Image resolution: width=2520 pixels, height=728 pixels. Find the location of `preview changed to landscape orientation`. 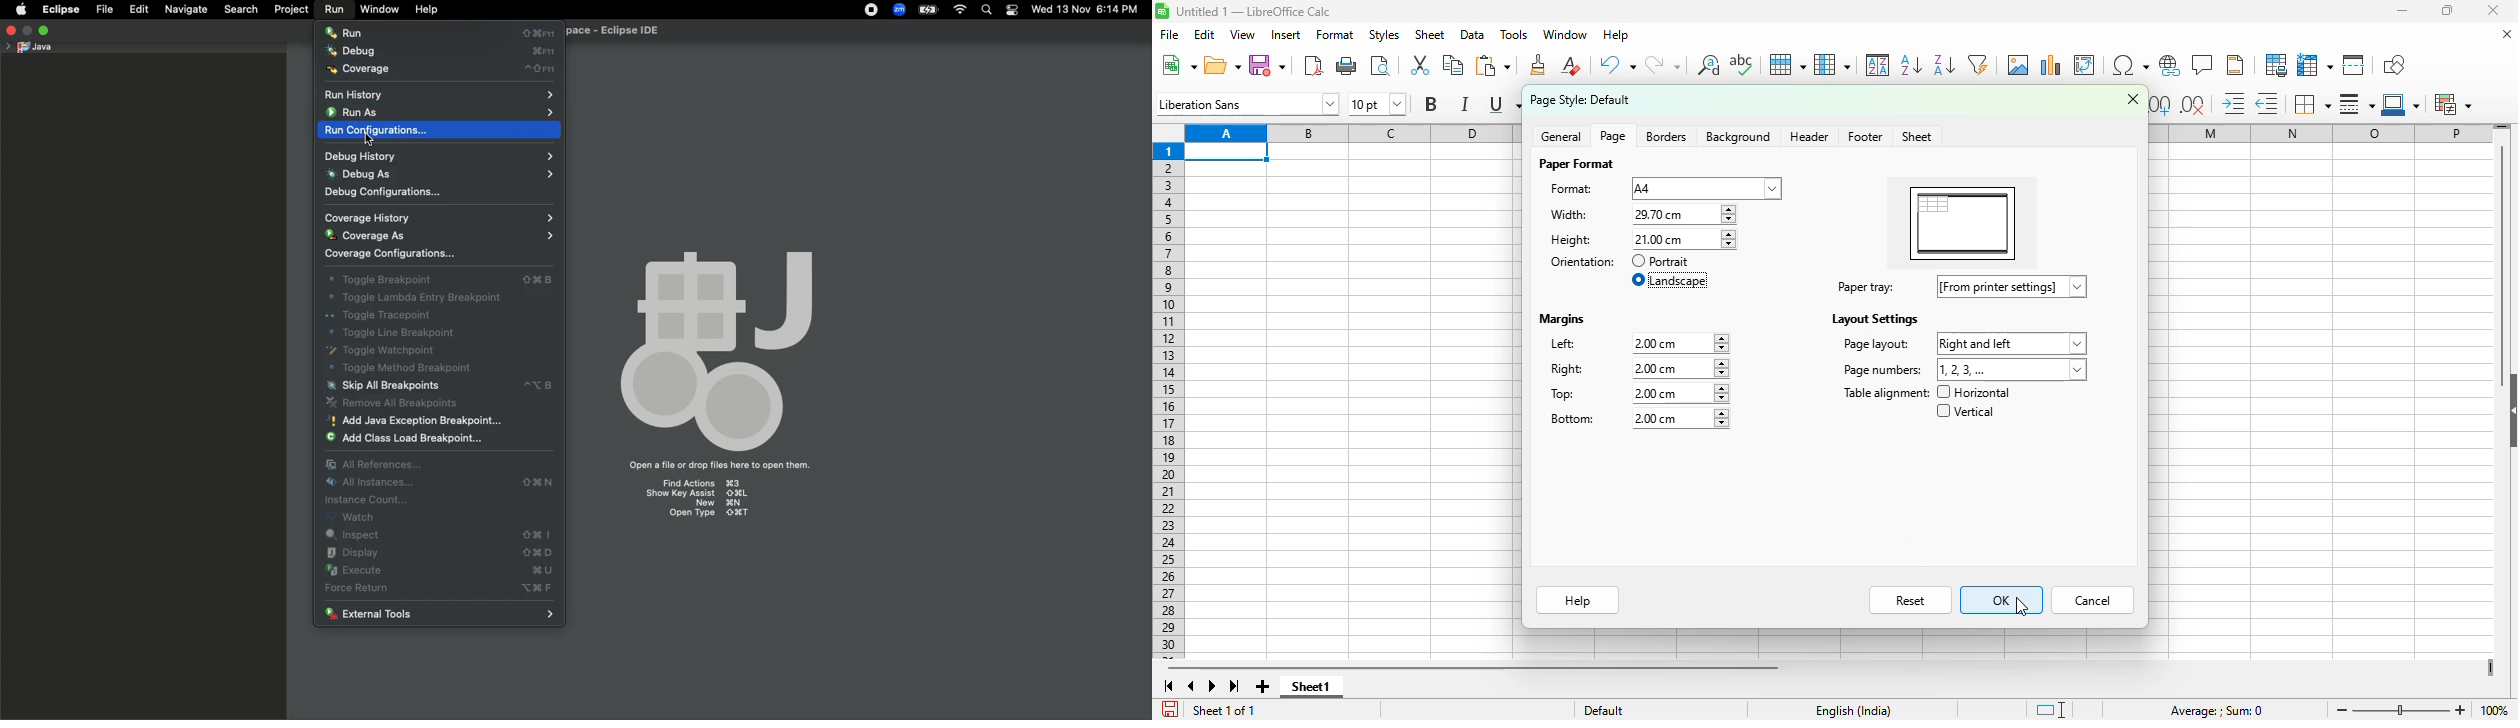

preview changed to landscape orientation is located at coordinates (1963, 226).